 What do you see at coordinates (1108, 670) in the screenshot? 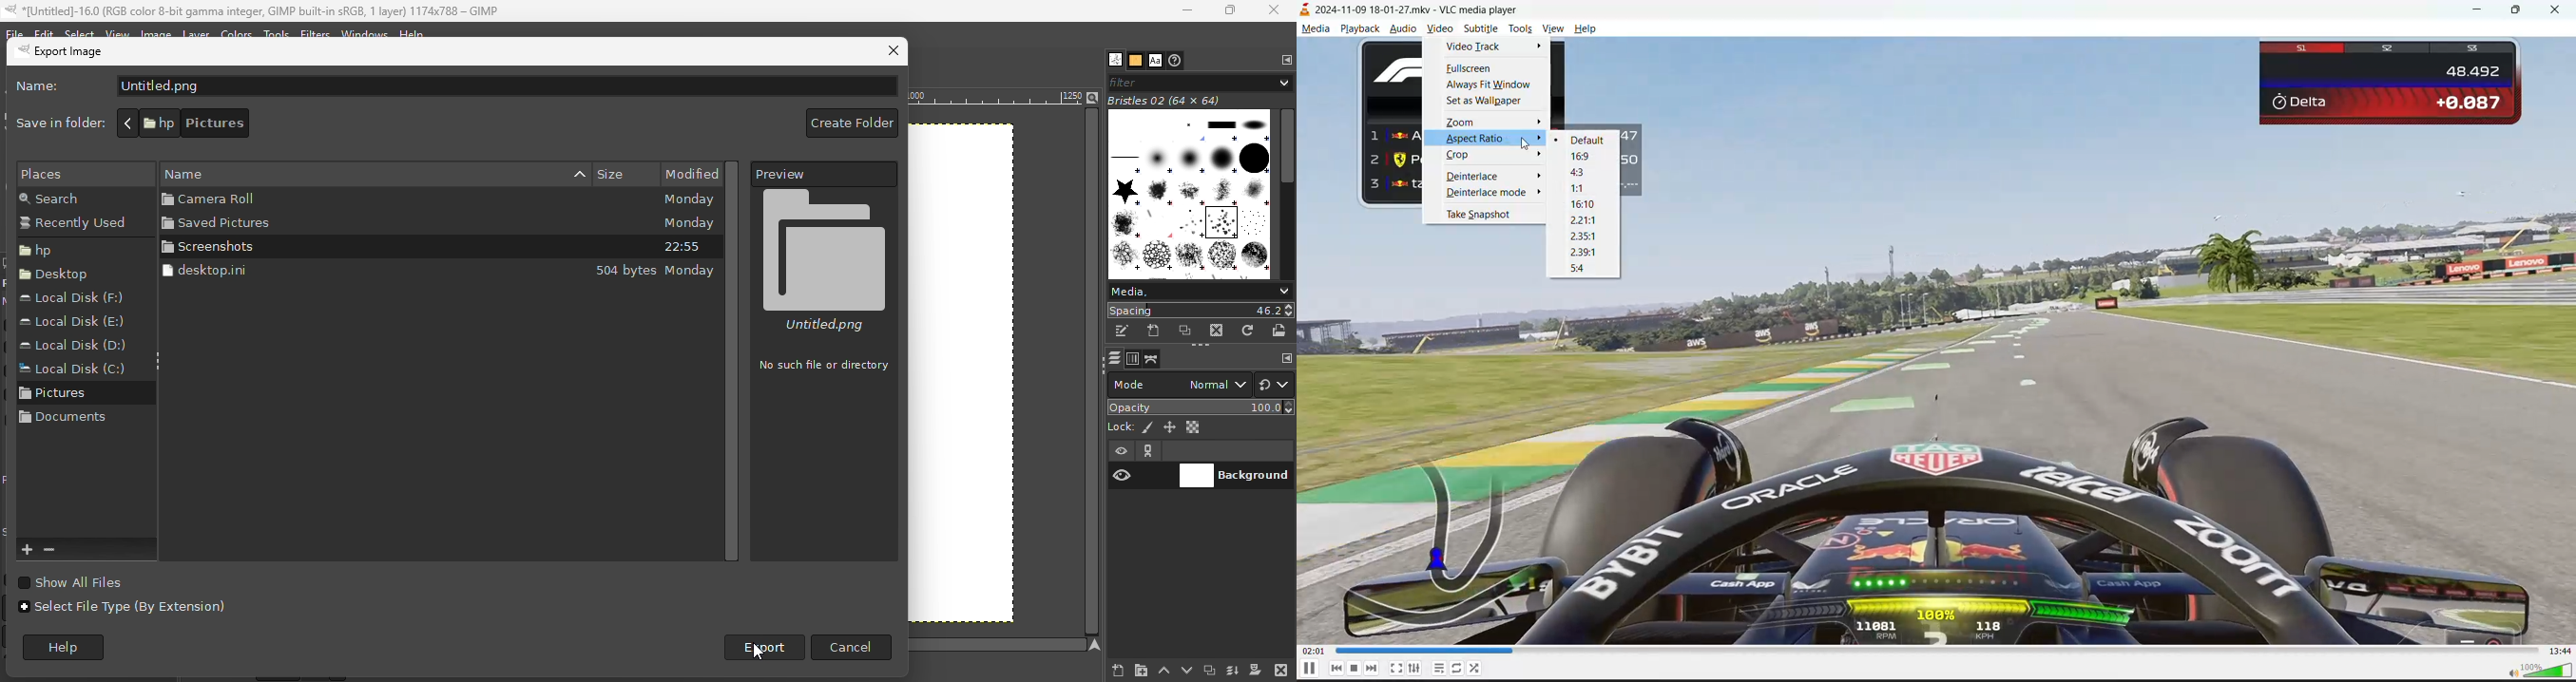
I see `Create a new layer` at bounding box center [1108, 670].